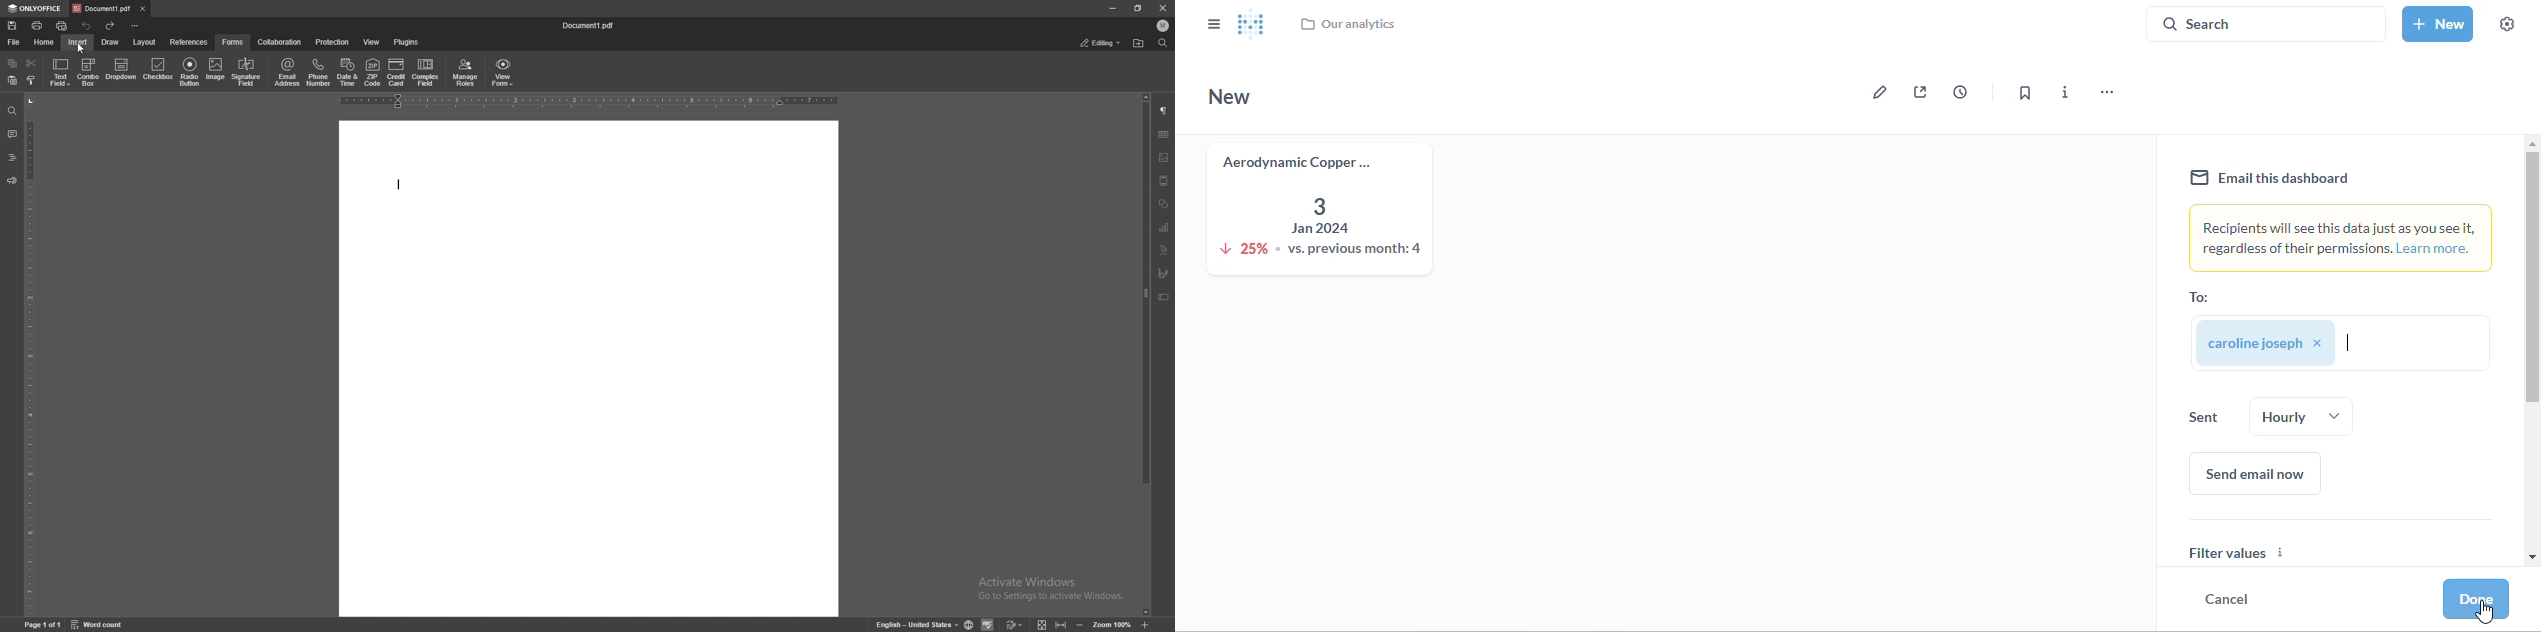 The width and height of the screenshot is (2548, 644). Describe the element at coordinates (12, 158) in the screenshot. I see `heading` at that location.